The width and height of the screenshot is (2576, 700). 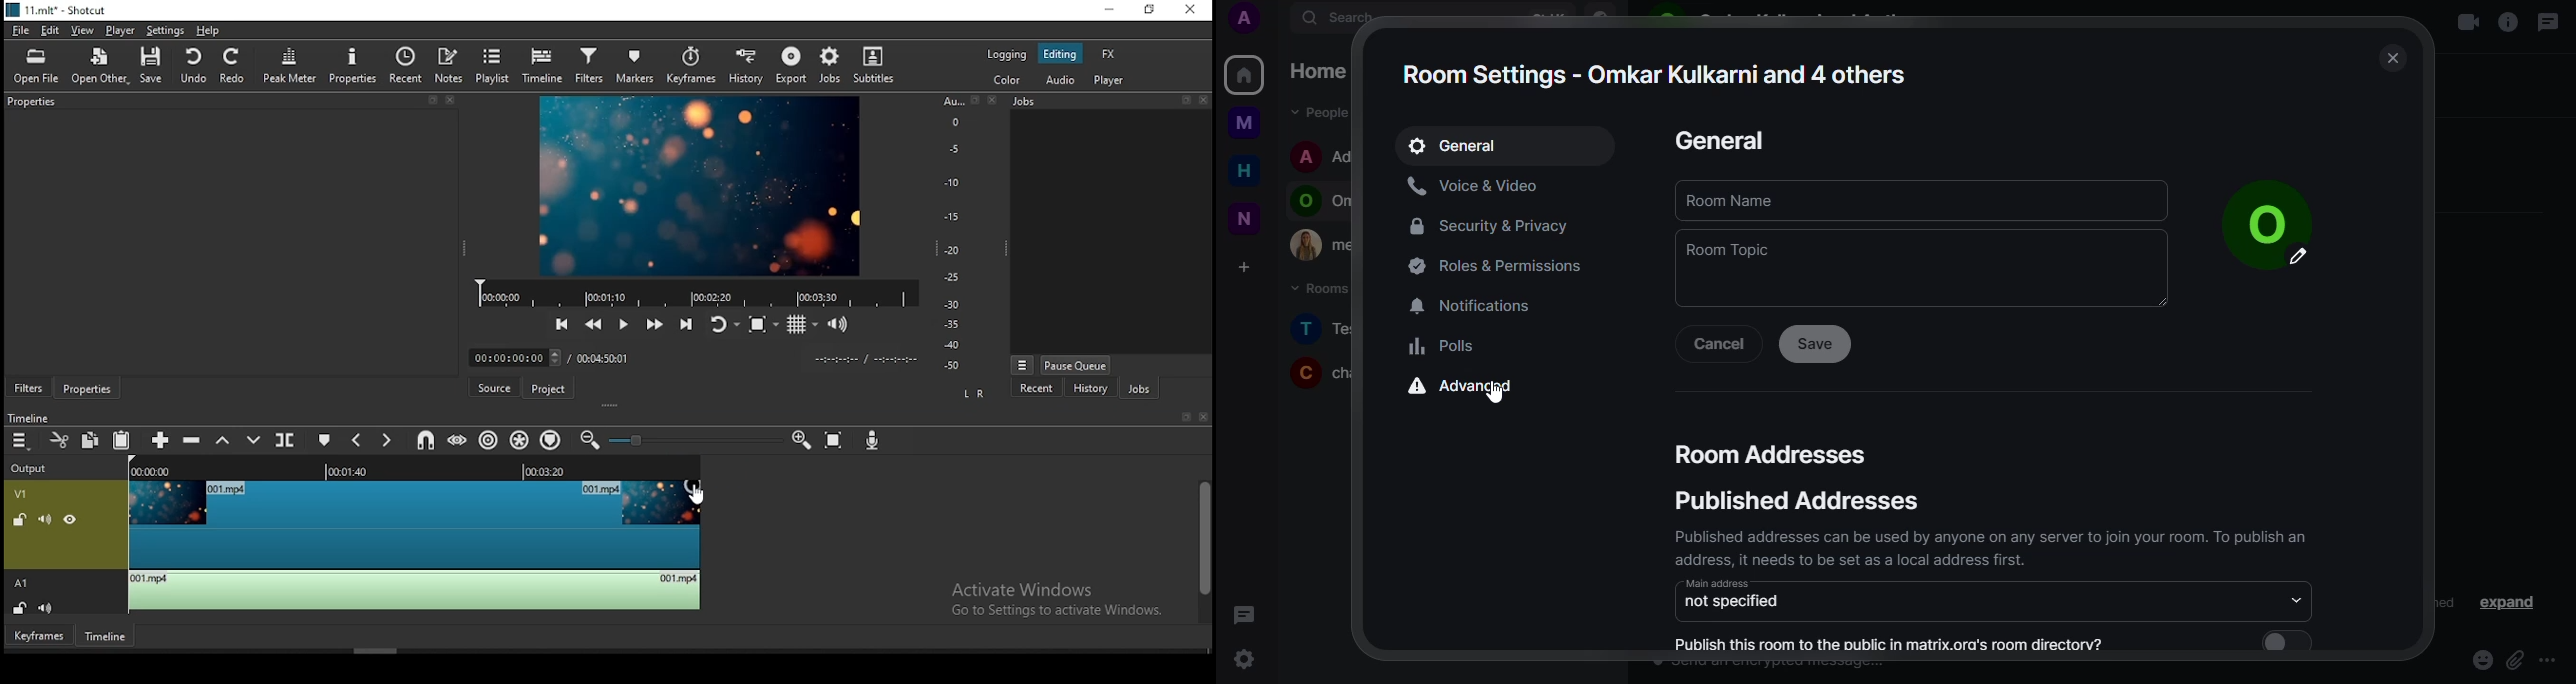 What do you see at coordinates (212, 30) in the screenshot?
I see `help` at bounding box center [212, 30].